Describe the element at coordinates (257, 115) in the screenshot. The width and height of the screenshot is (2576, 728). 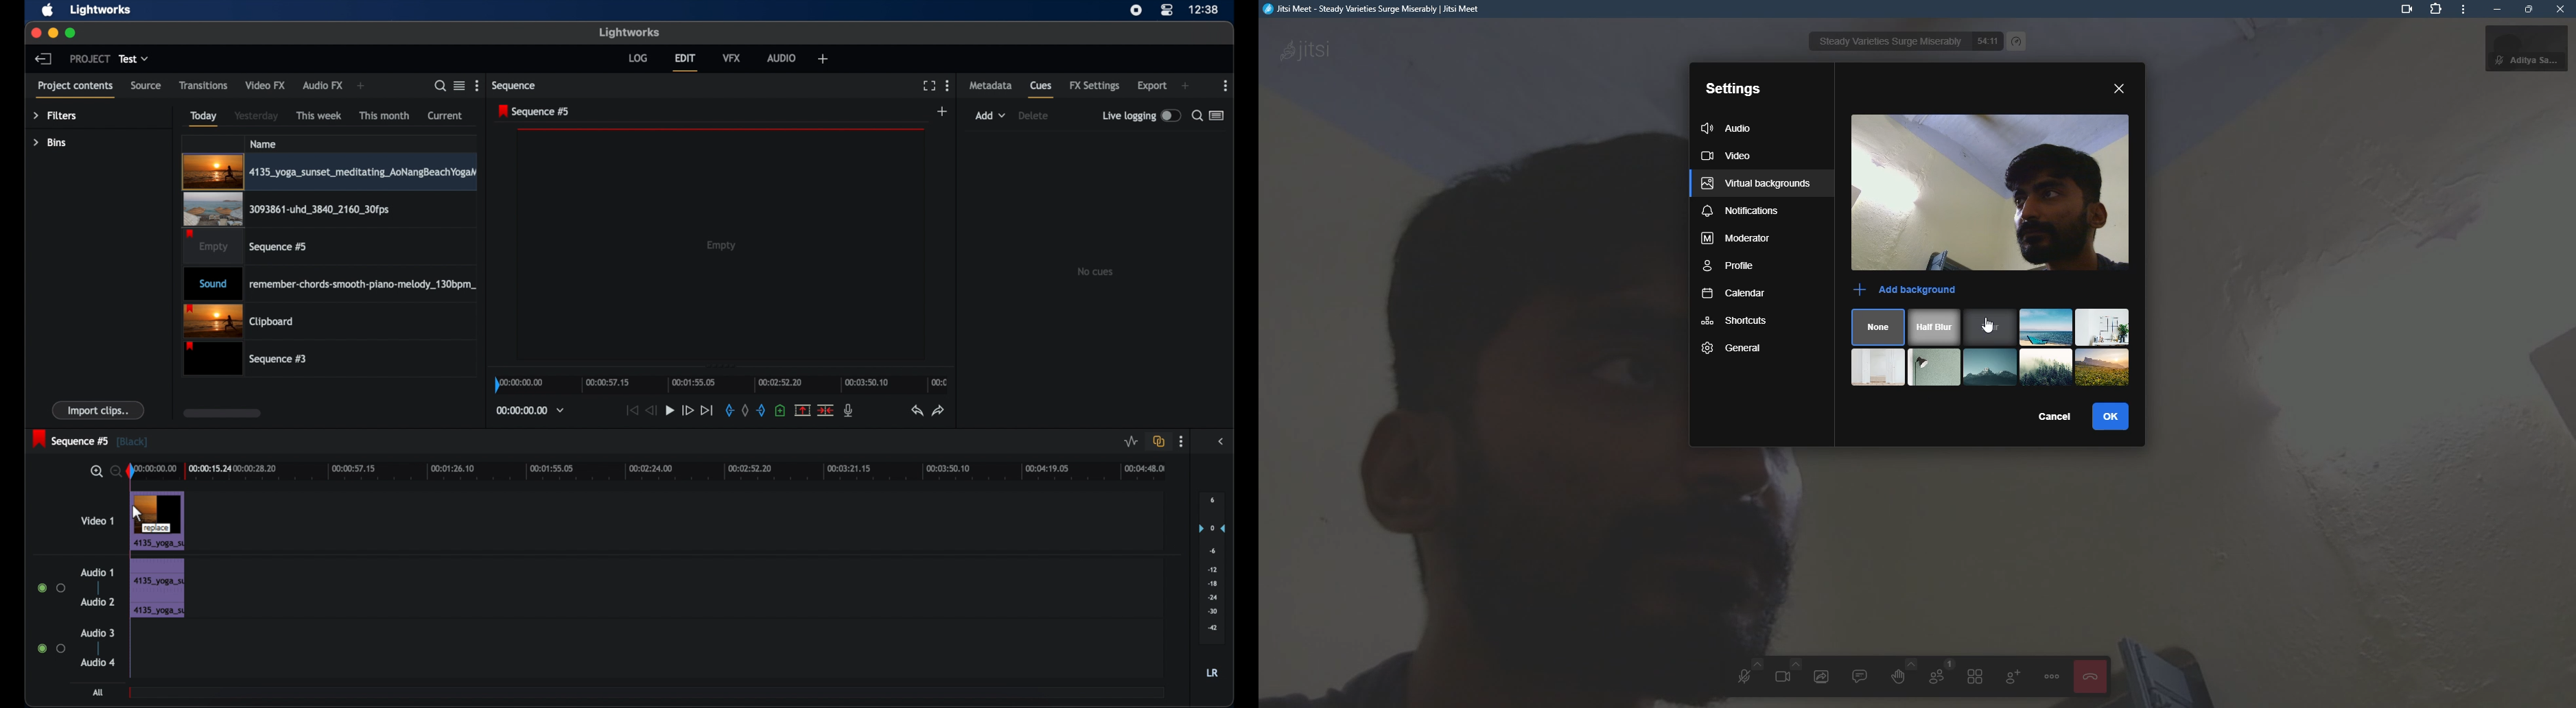
I see `yesterday` at that location.